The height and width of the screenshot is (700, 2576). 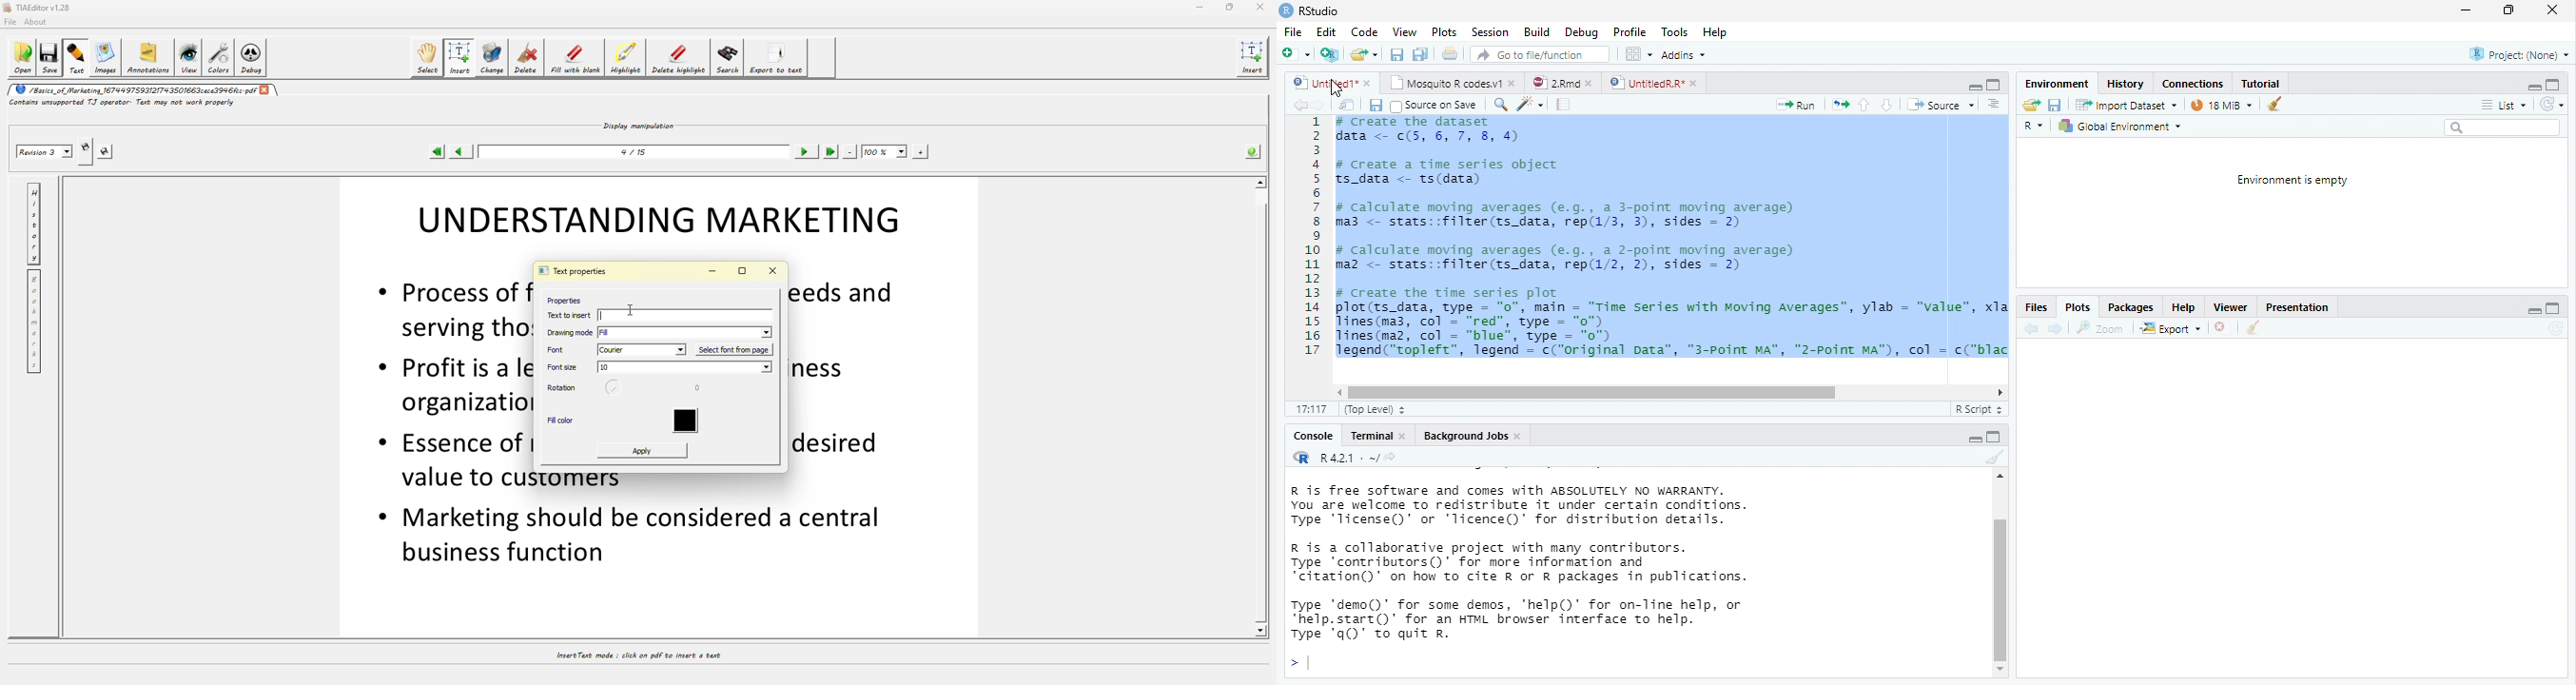 I want to click on save all open document, so click(x=1396, y=54).